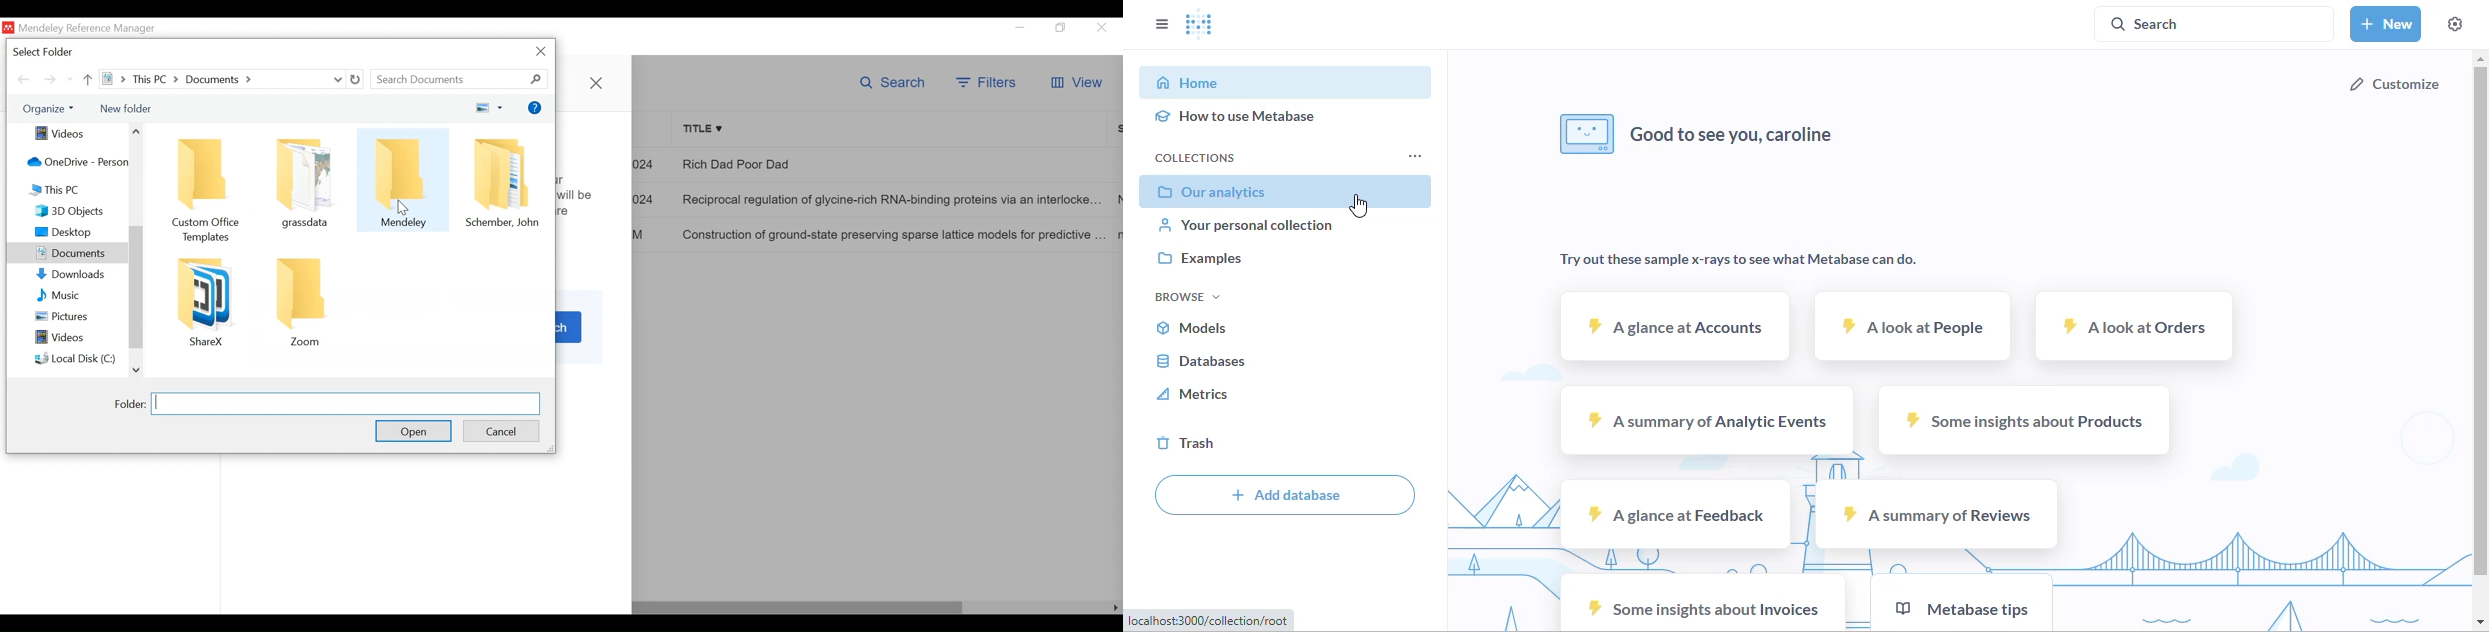  I want to click on add database, so click(1285, 494).